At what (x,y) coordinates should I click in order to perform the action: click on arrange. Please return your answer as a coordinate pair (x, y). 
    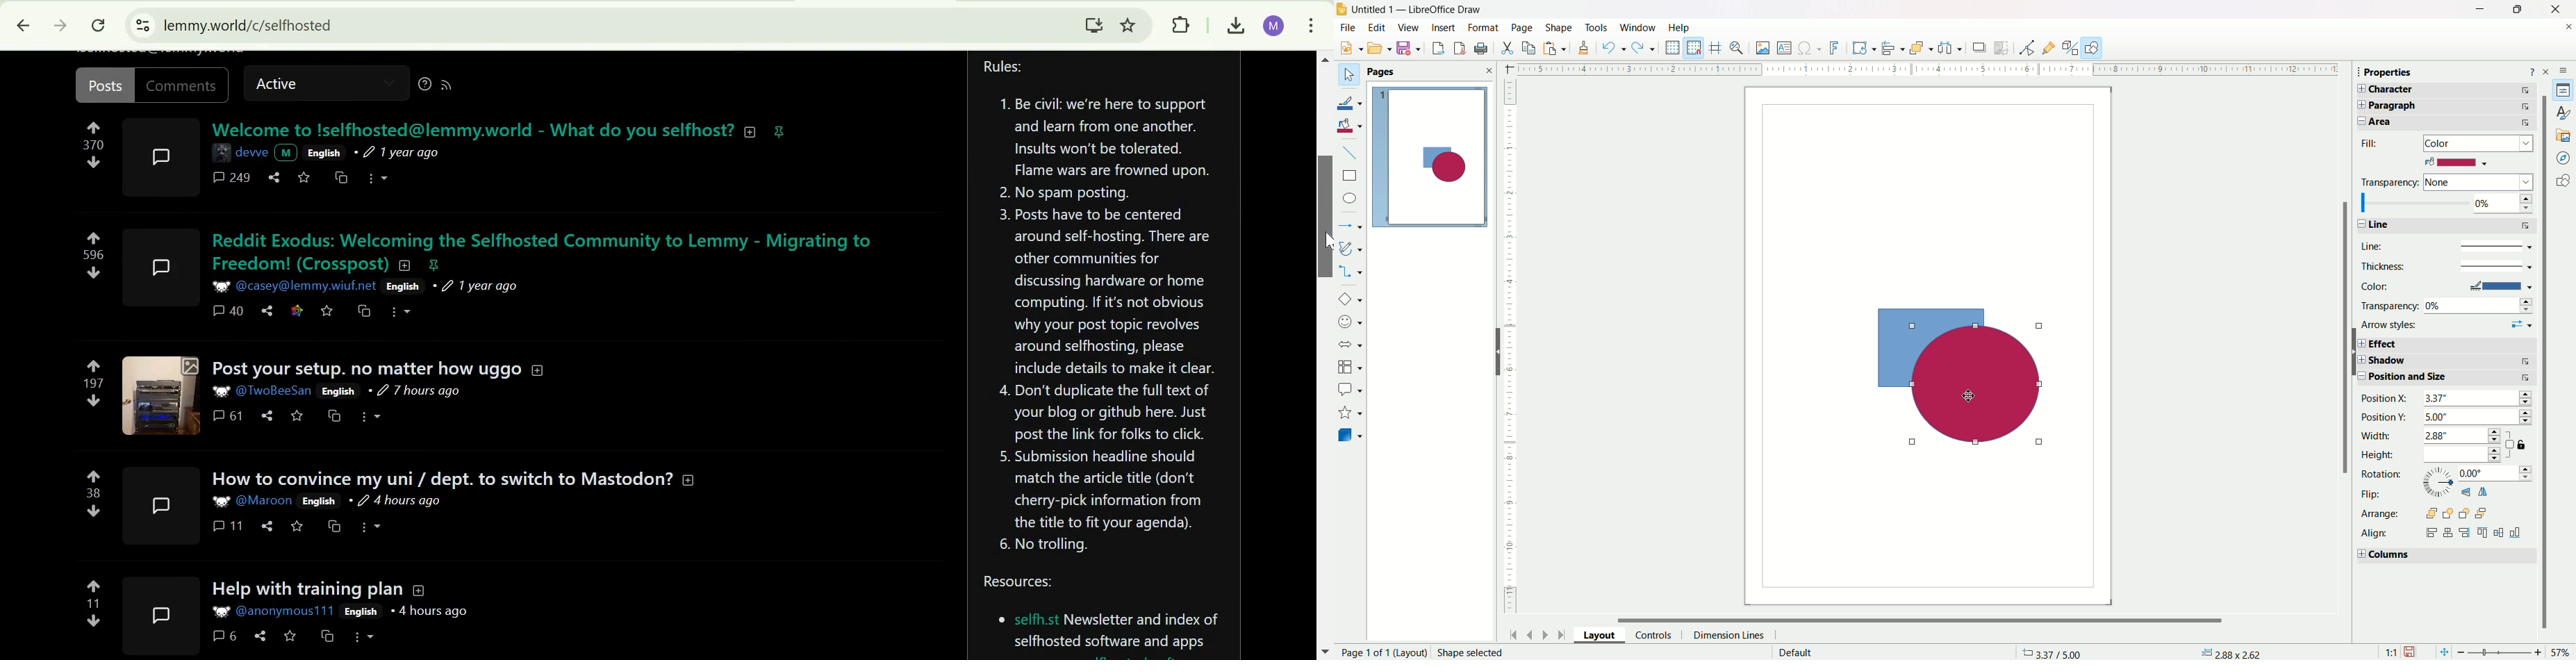
    Looking at the image, I should click on (1920, 48).